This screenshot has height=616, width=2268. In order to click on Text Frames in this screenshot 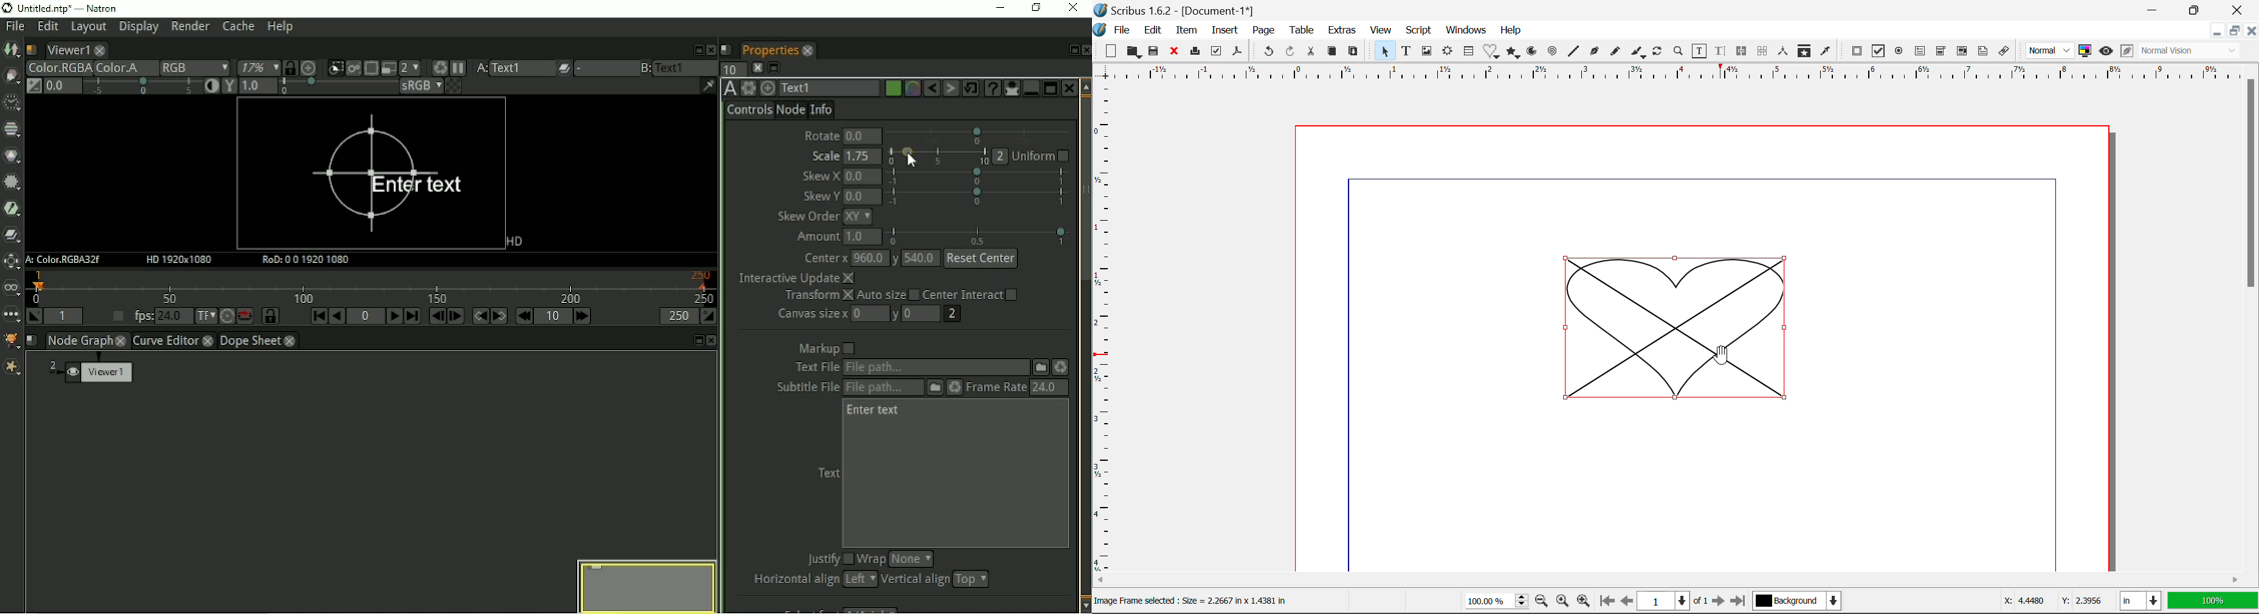, I will do `click(1407, 52)`.